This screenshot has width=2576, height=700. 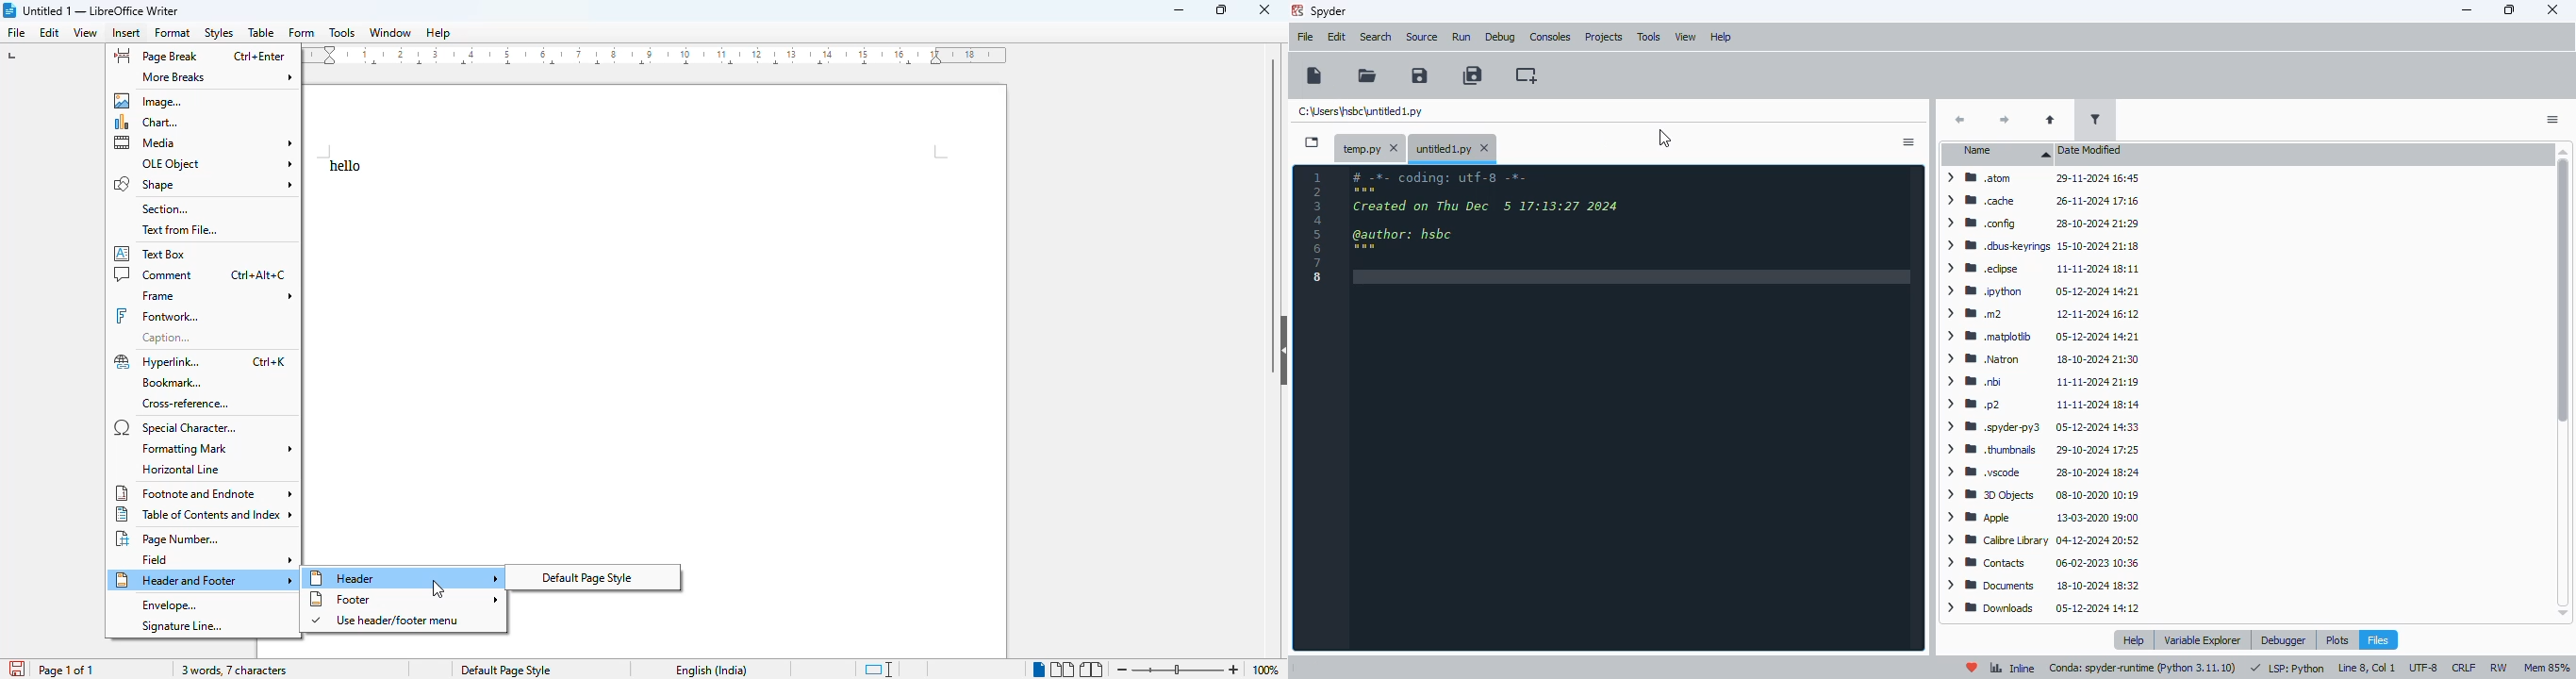 What do you see at coordinates (2040, 541) in the screenshot?
I see `> IB Calibre Library 04-12-2024 20:52` at bounding box center [2040, 541].